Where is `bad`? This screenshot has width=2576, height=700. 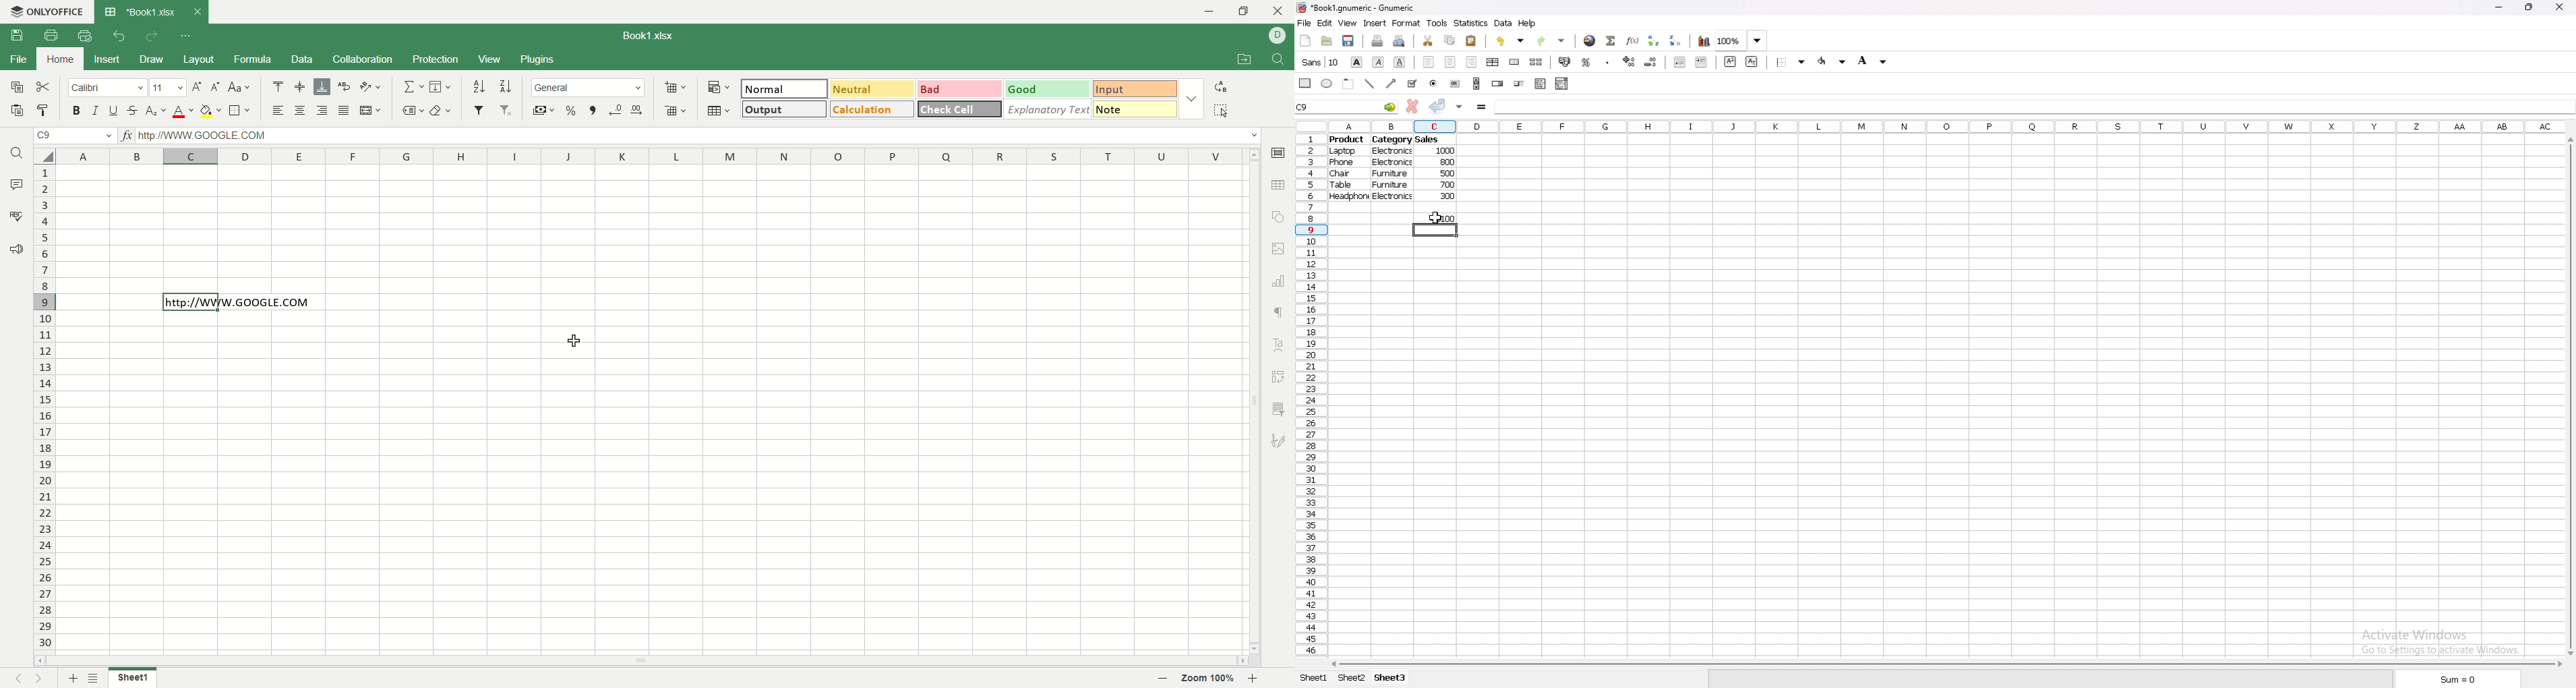
bad is located at coordinates (959, 88).